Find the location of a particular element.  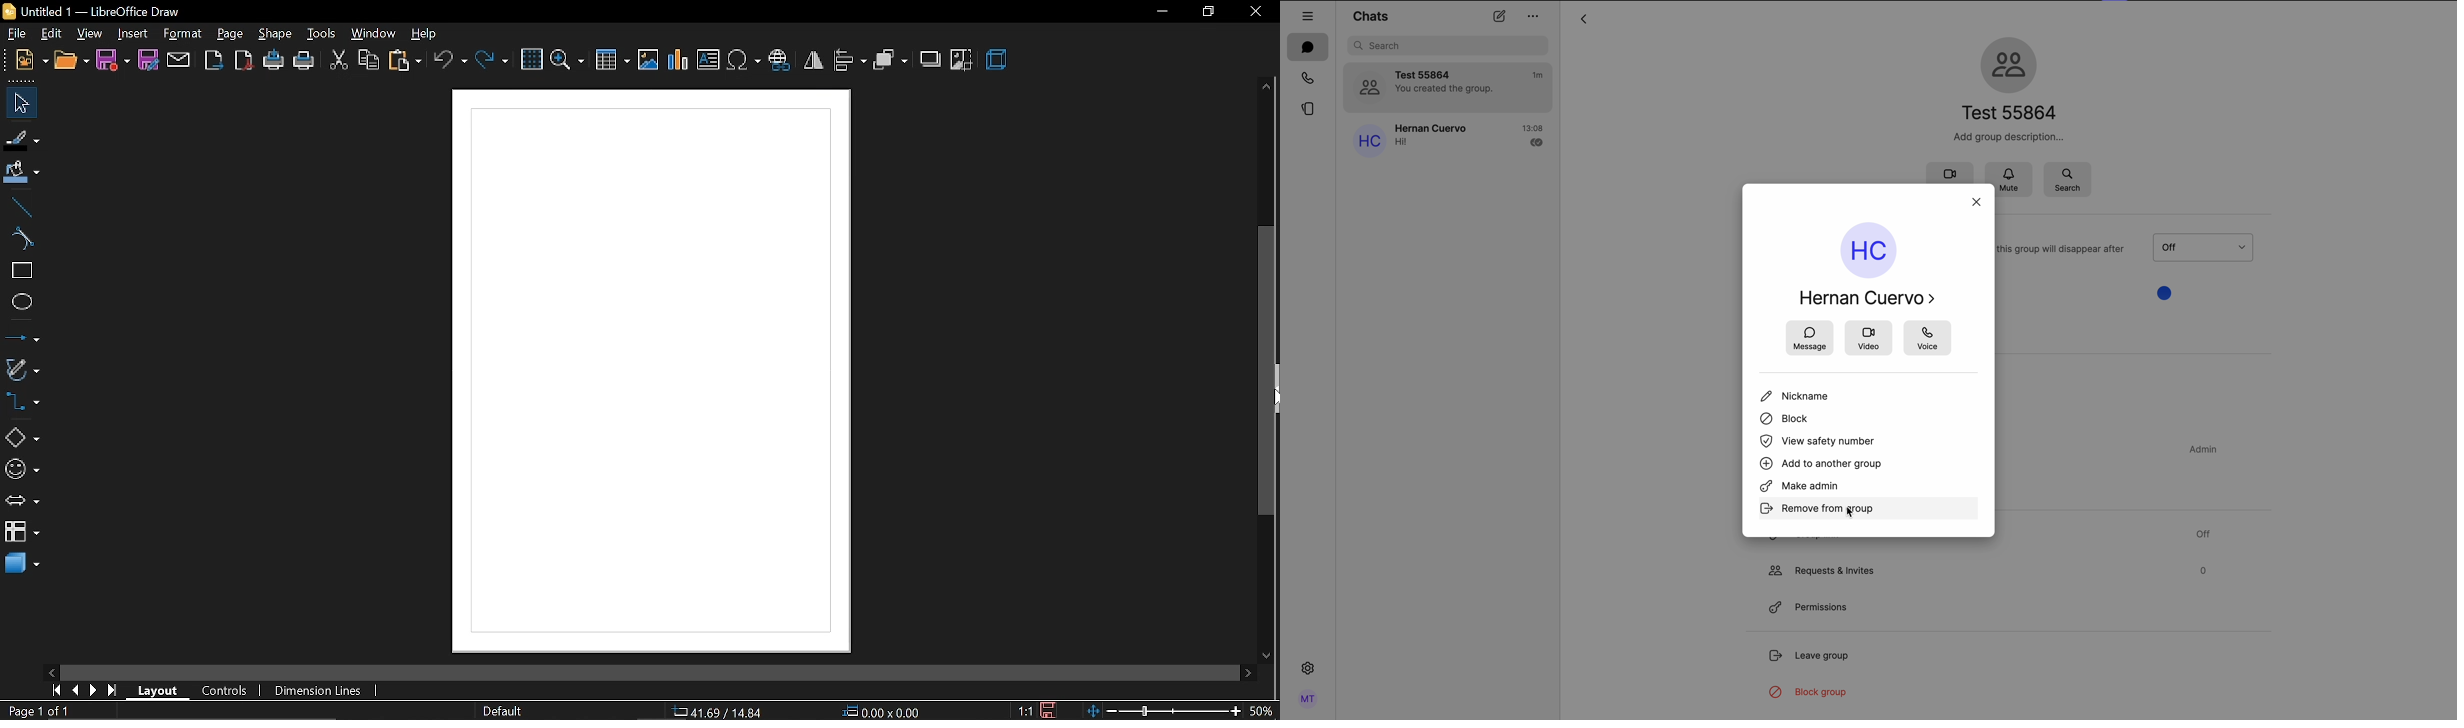

new is located at coordinates (31, 62).